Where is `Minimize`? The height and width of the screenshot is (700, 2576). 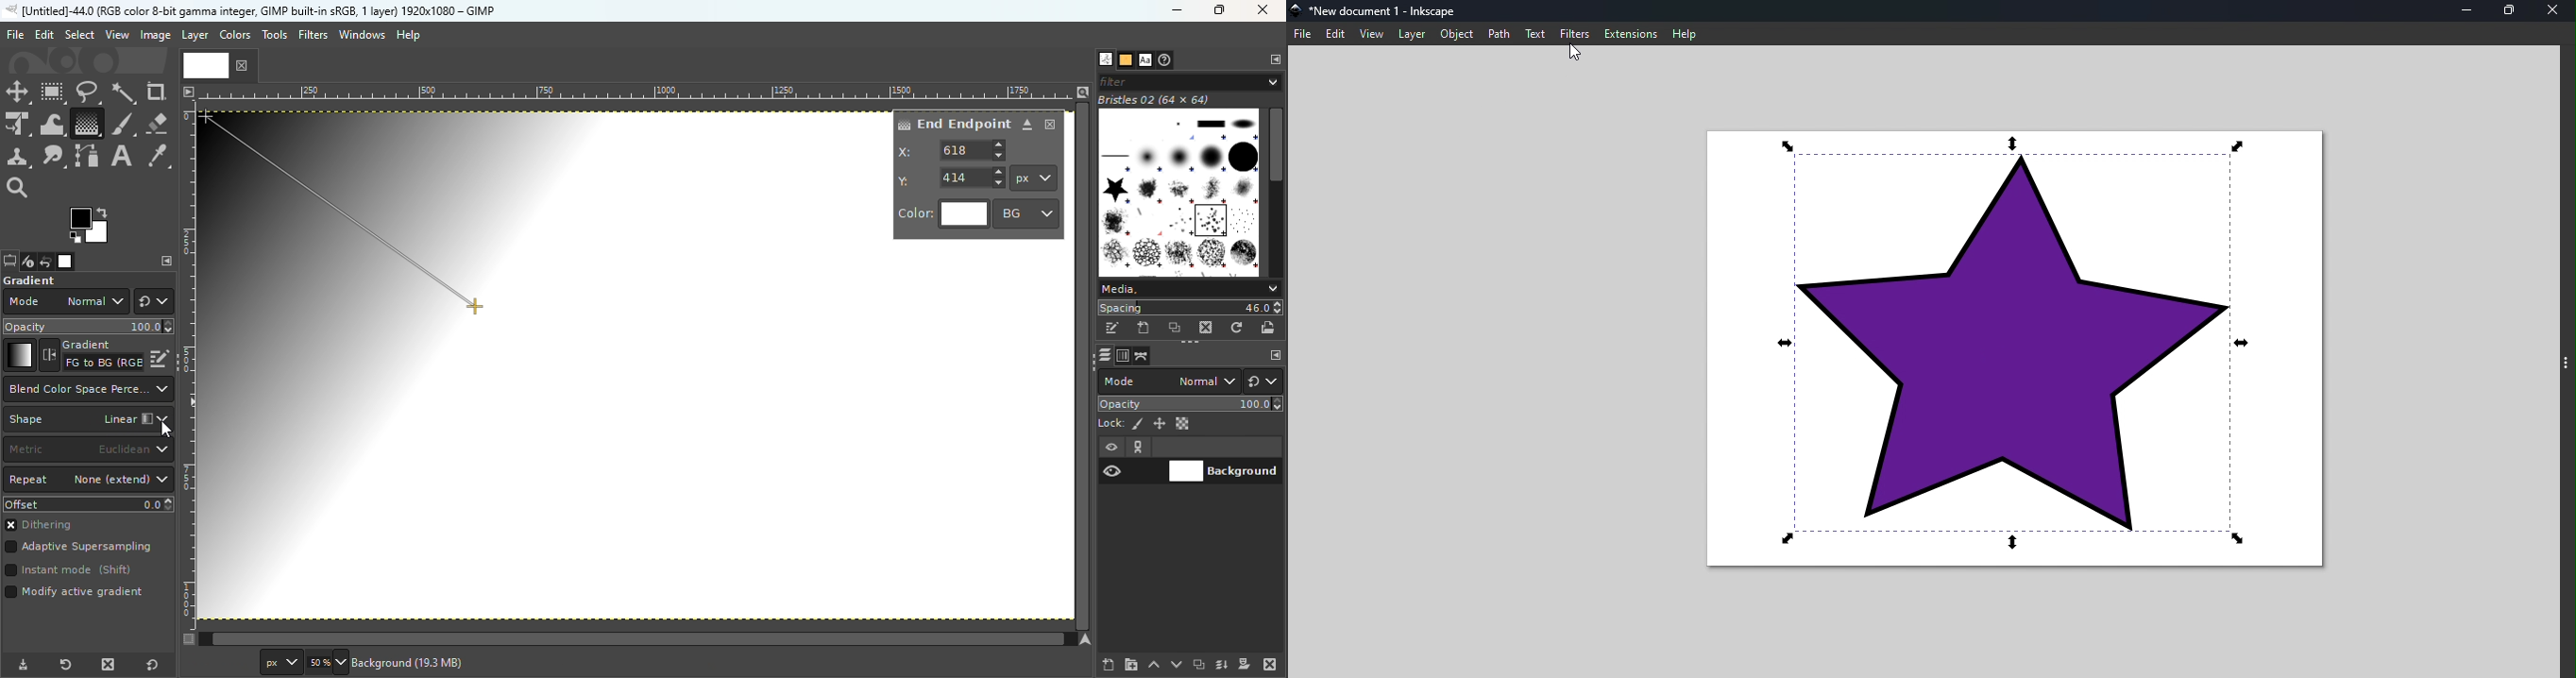
Minimize is located at coordinates (2473, 12).